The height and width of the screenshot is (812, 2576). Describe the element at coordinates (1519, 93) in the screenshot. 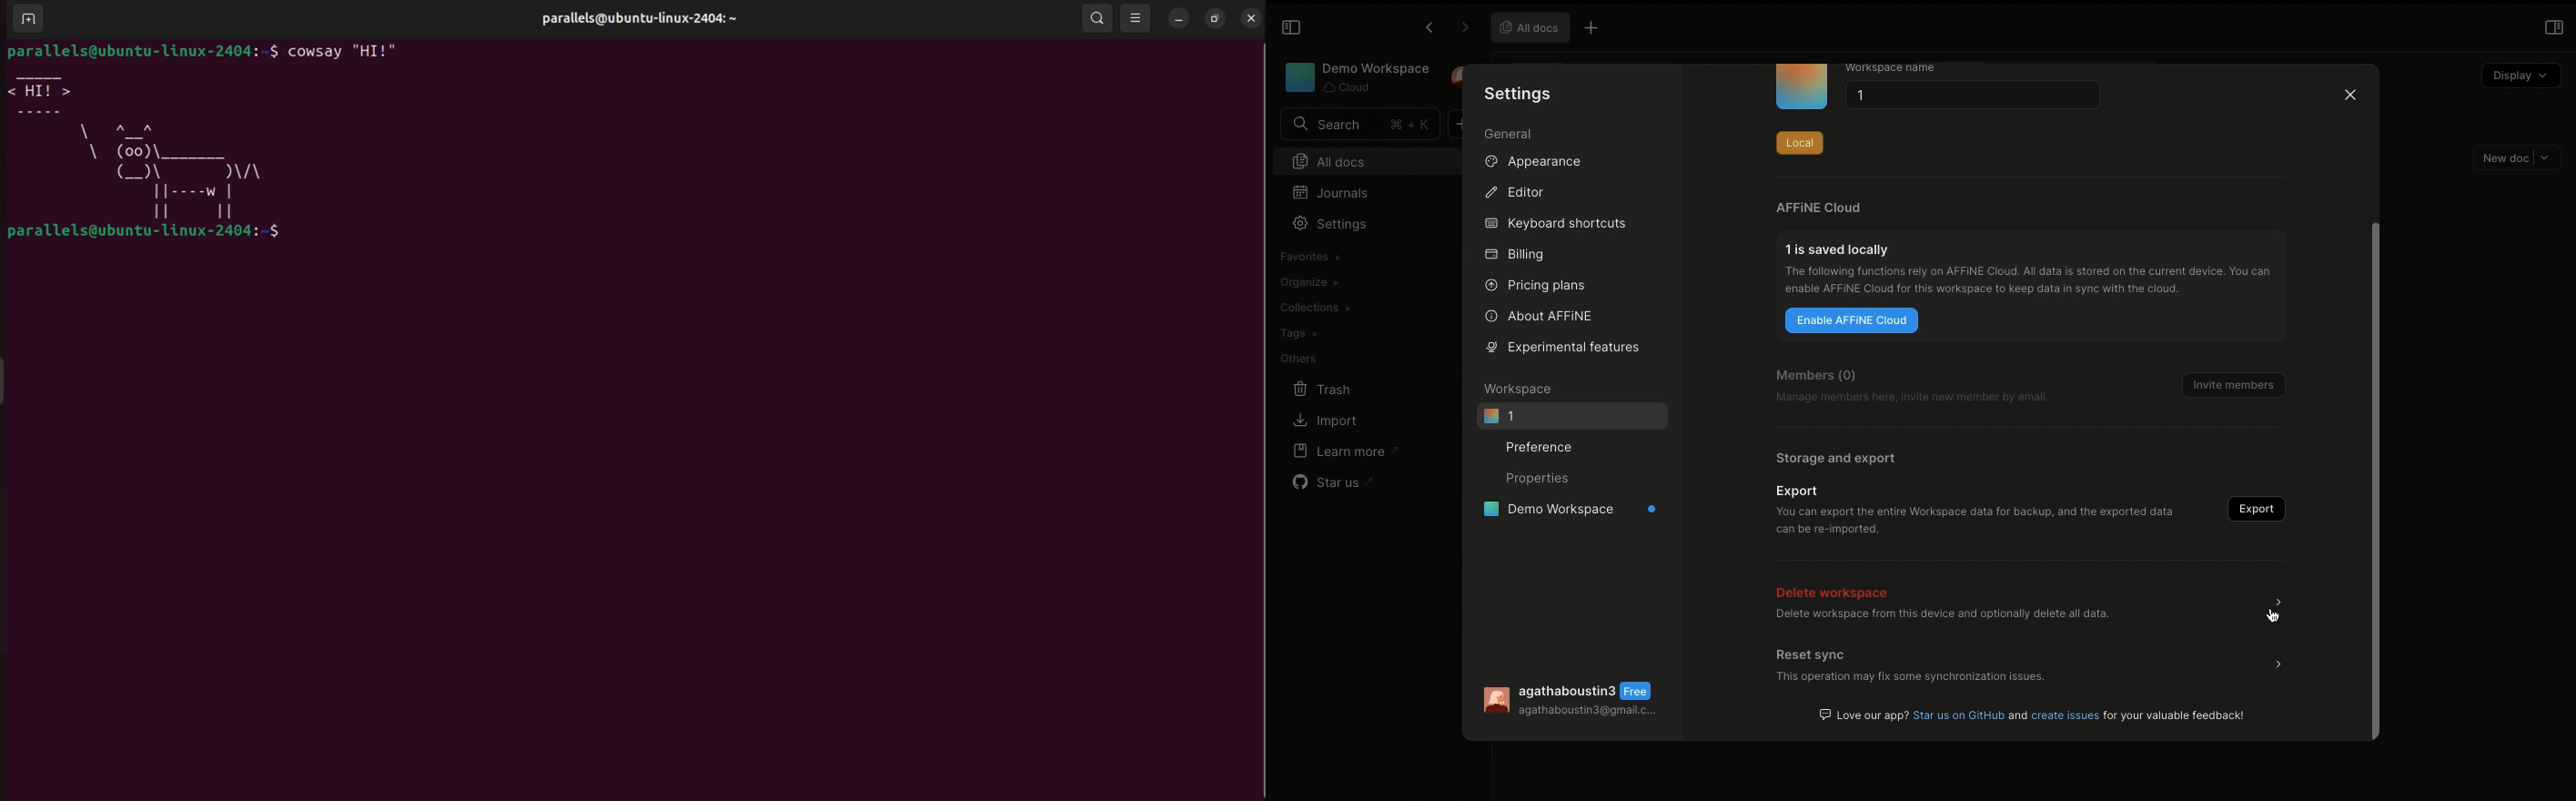

I see `Settings` at that location.